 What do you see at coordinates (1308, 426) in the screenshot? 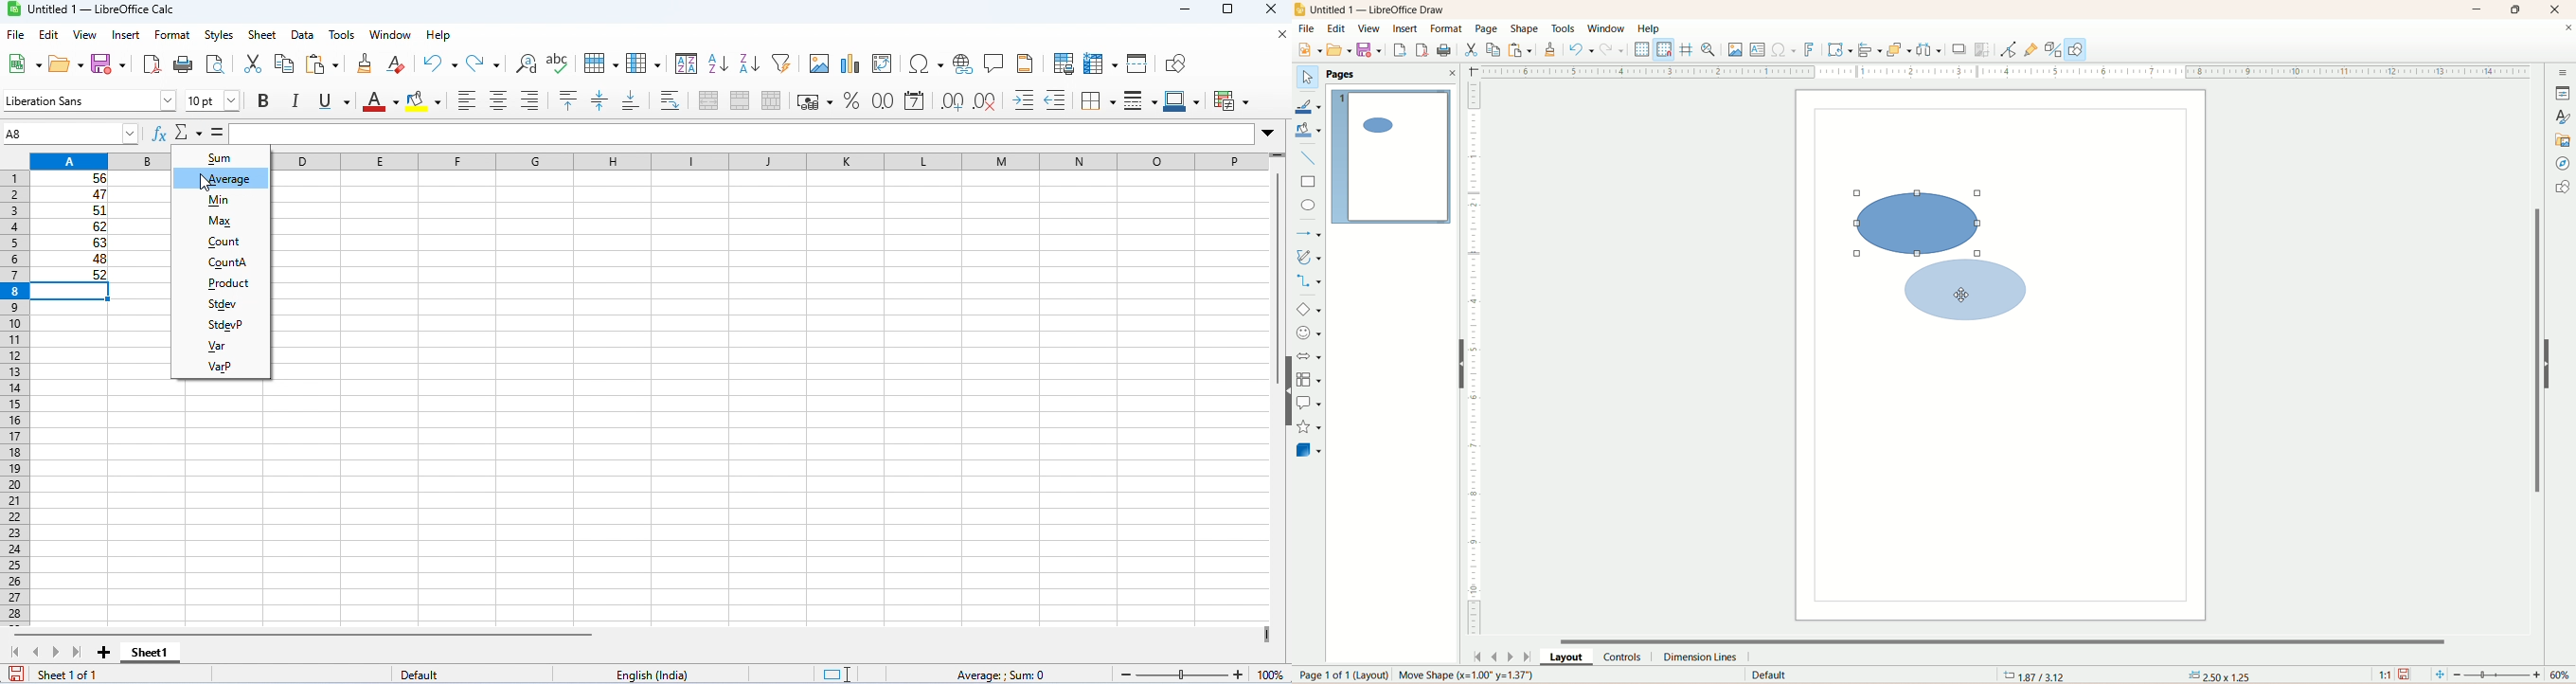
I see `star and banners` at bounding box center [1308, 426].